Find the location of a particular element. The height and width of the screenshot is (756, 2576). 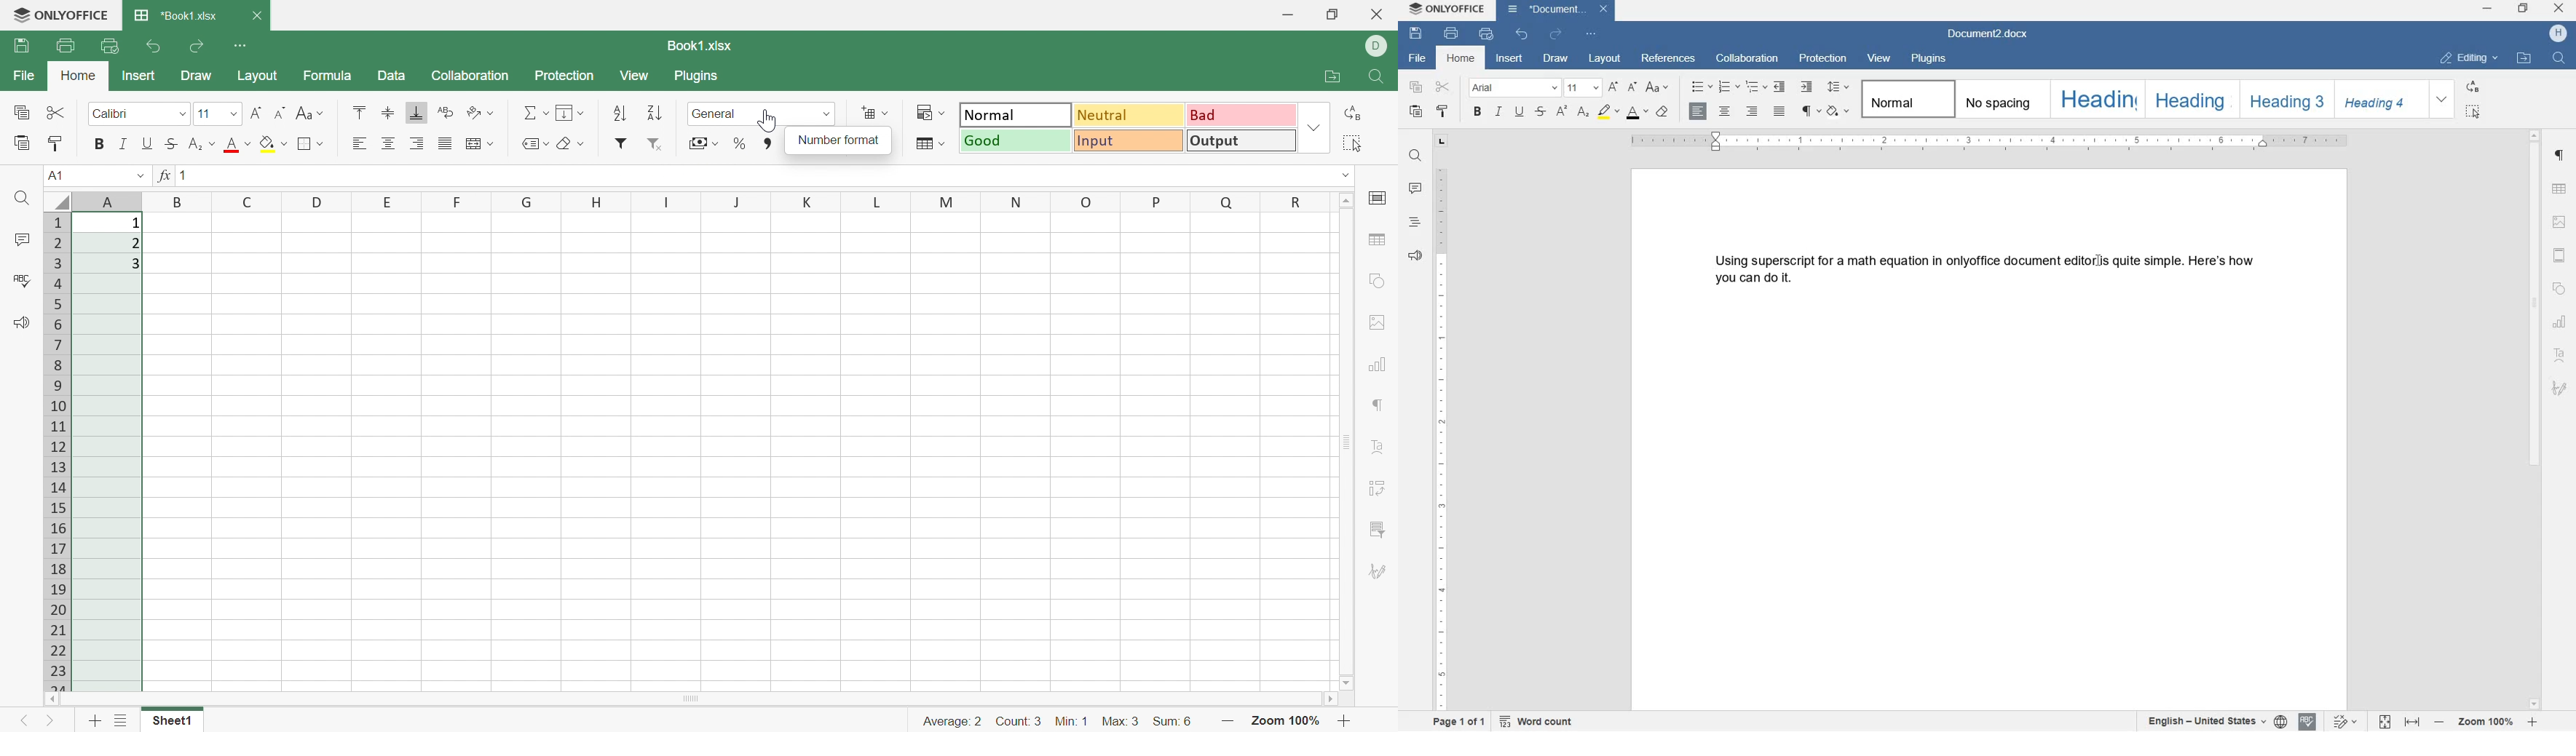

restore is located at coordinates (2525, 8).